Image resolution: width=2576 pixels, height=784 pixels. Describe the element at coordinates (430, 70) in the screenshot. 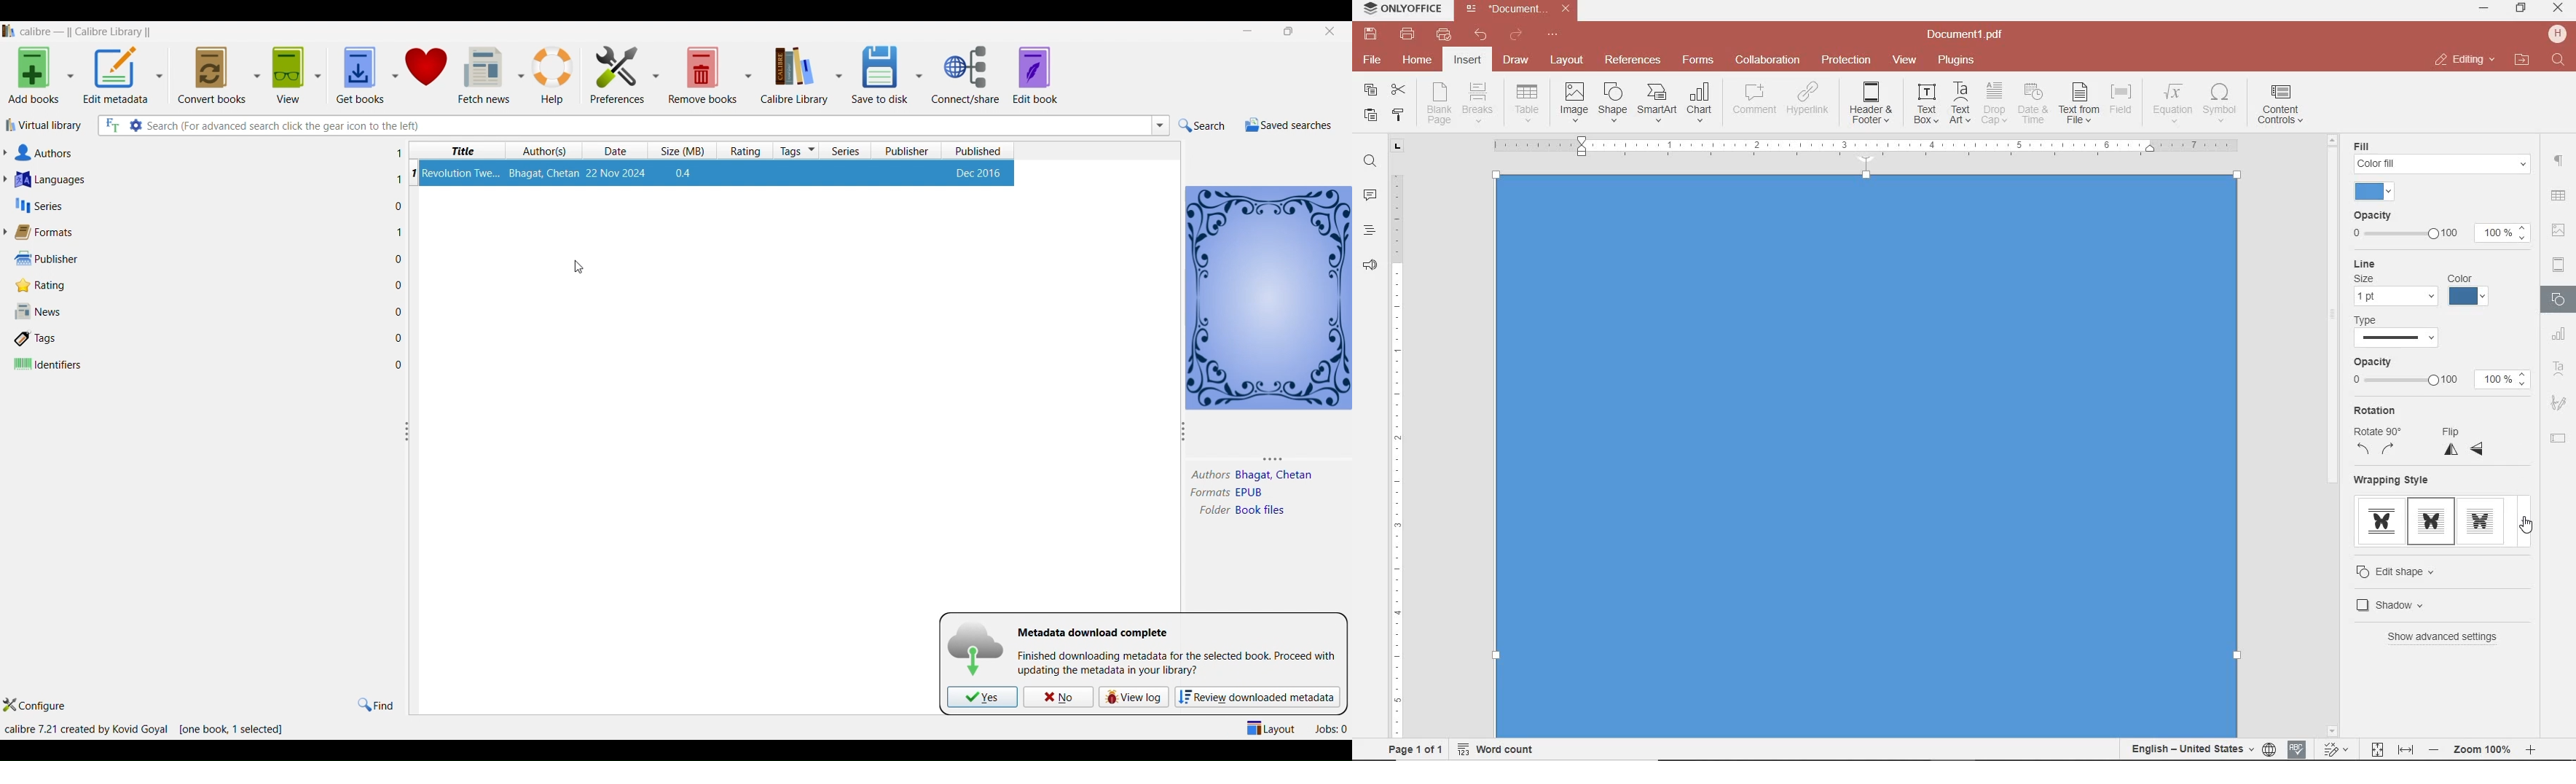

I see `donate to calibre` at that location.